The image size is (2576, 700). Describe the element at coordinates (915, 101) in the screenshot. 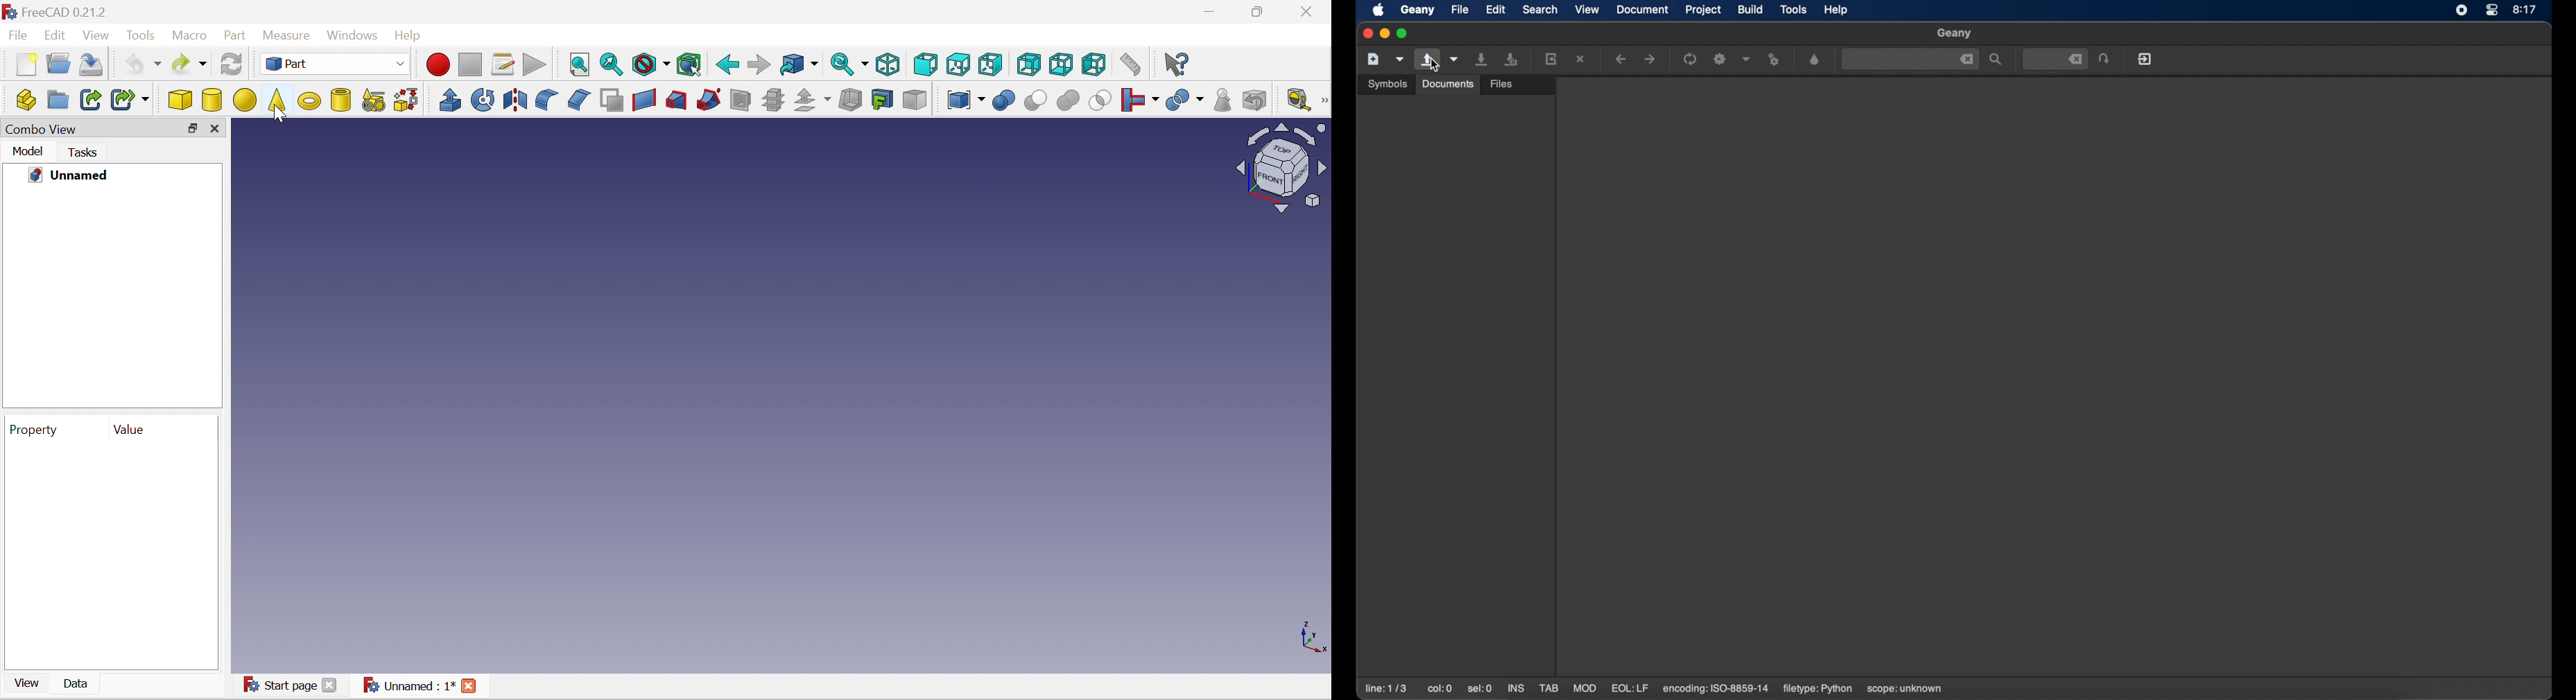

I see `Color per face` at that location.